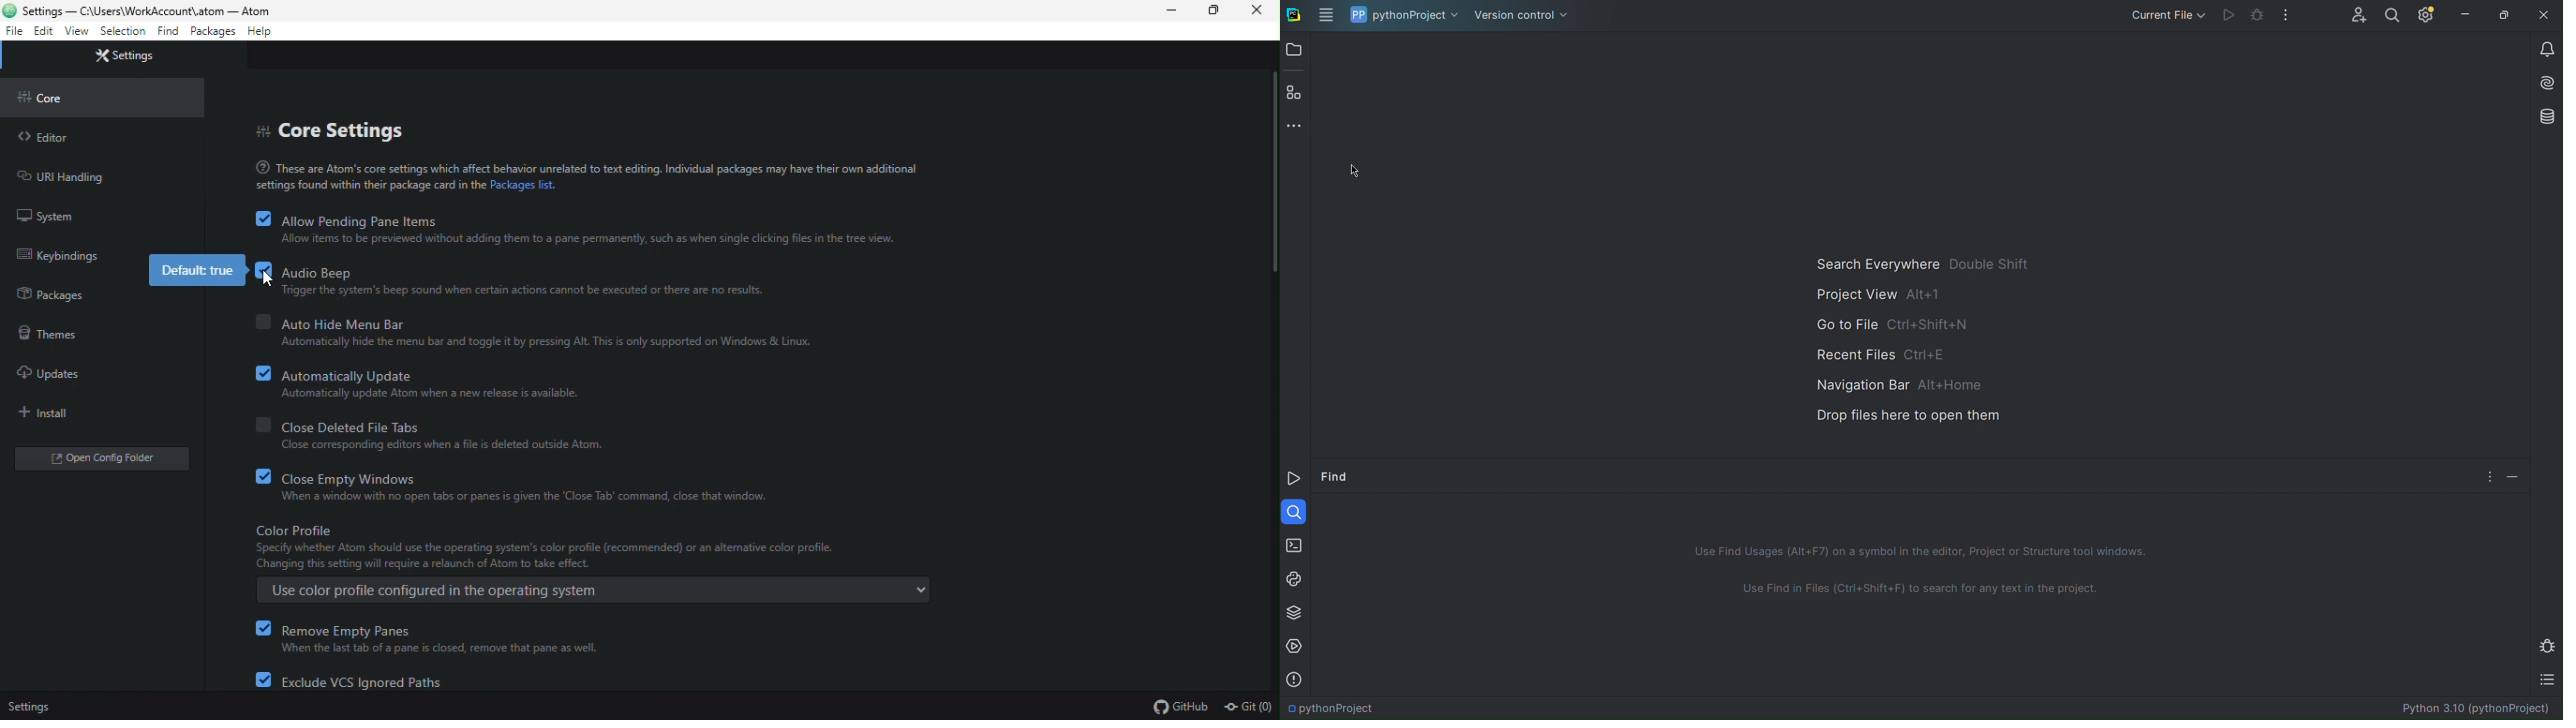 Image resolution: width=2576 pixels, height=728 pixels. What do you see at coordinates (2546, 17) in the screenshot?
I see `Close` at bounding box center [2546, 17].